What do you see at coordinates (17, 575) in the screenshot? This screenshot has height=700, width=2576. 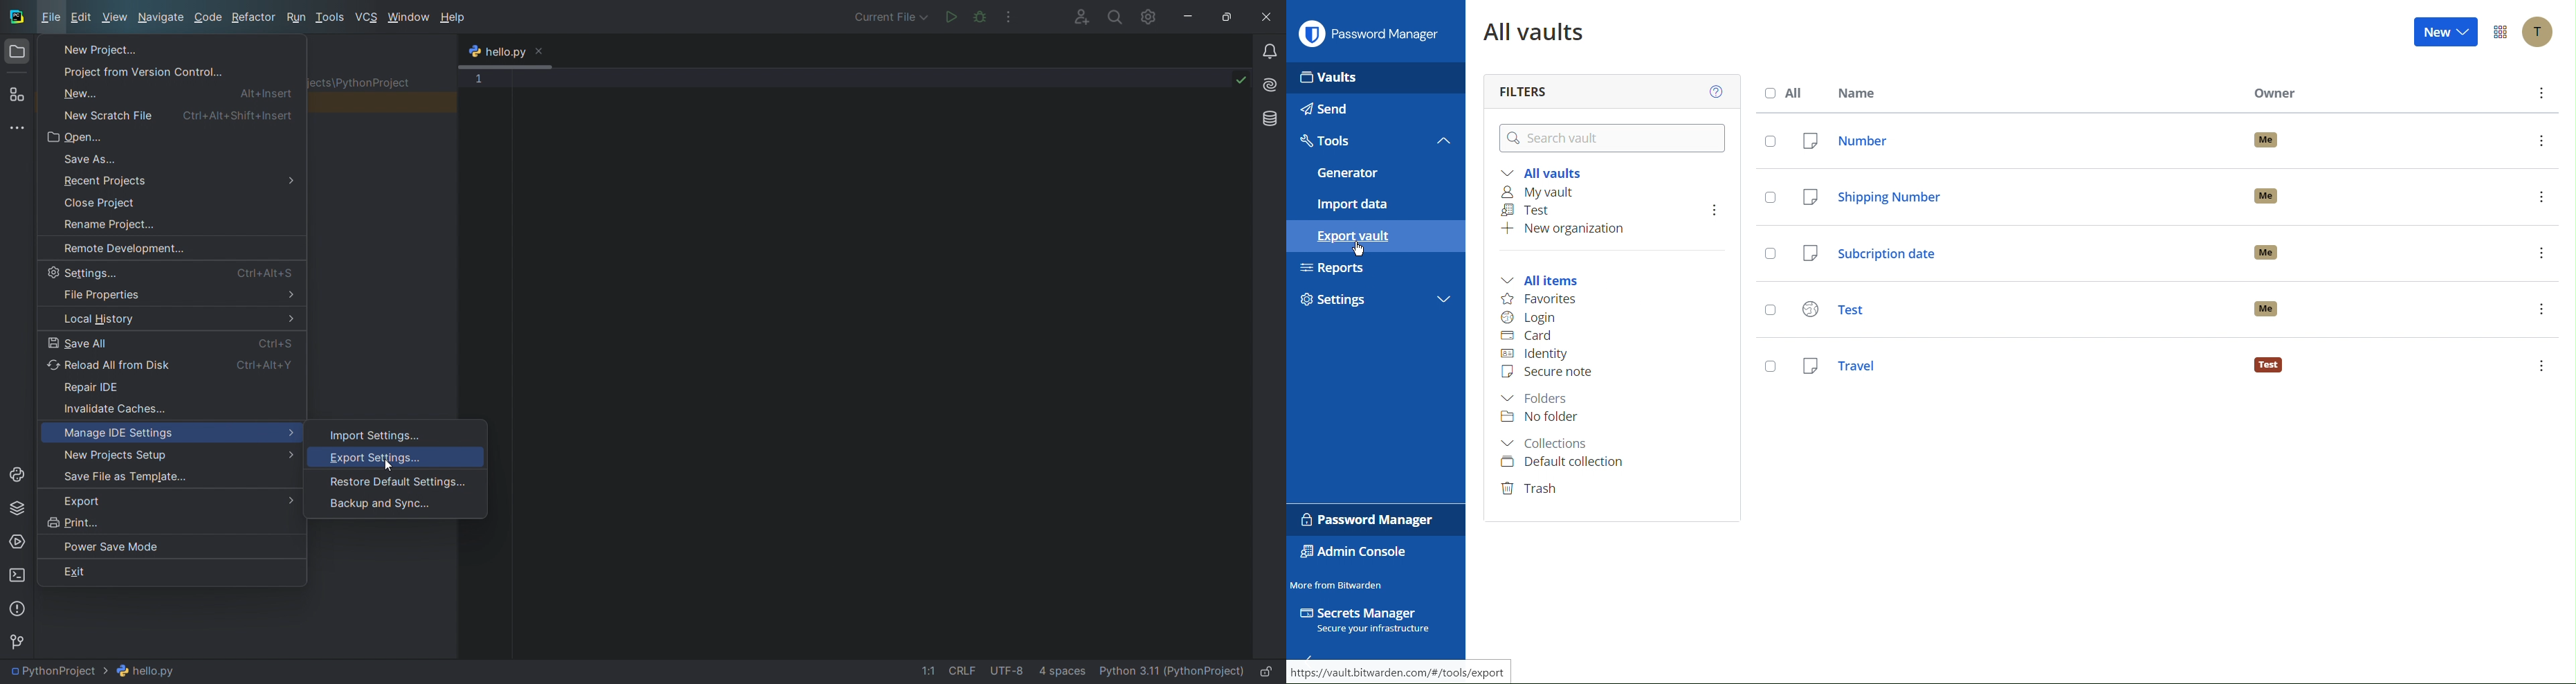 I see `terminal` at bounding box center [17, 575].